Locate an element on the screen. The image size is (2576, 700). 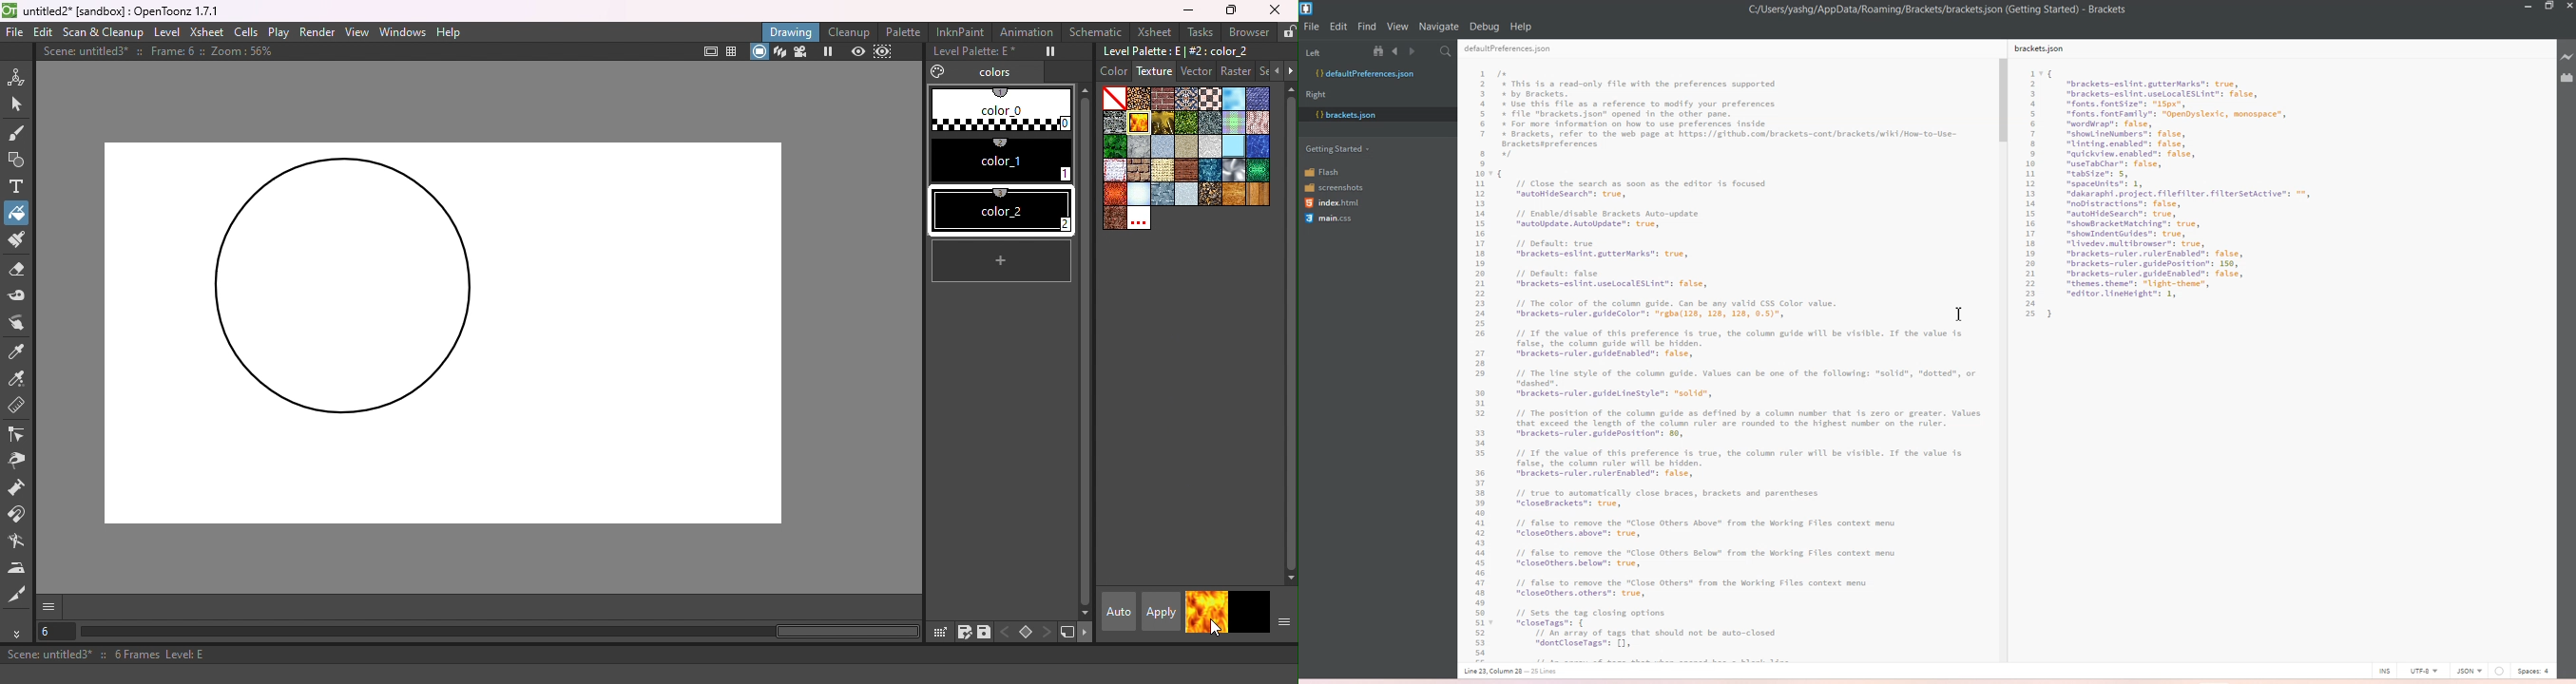
Minimize  is located at coordinates (1185, 10).